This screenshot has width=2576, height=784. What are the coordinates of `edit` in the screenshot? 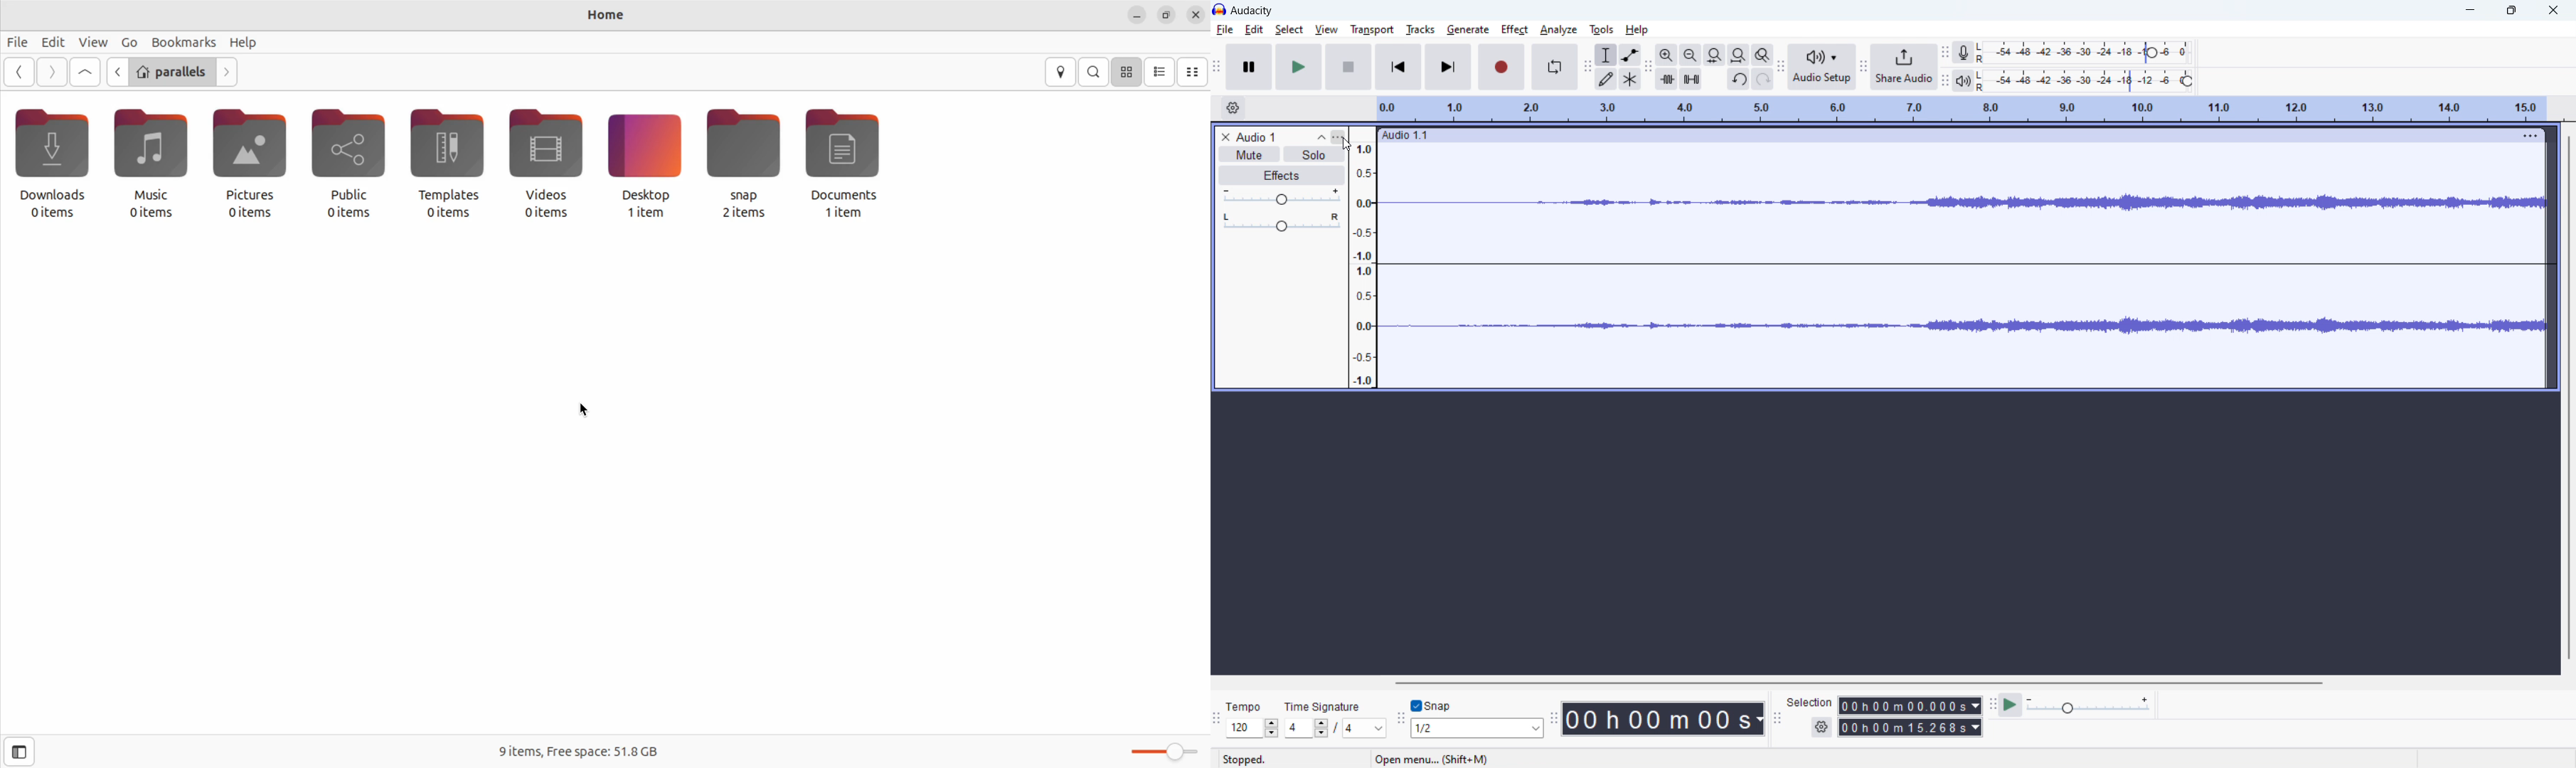 It's located at (1255, 30).